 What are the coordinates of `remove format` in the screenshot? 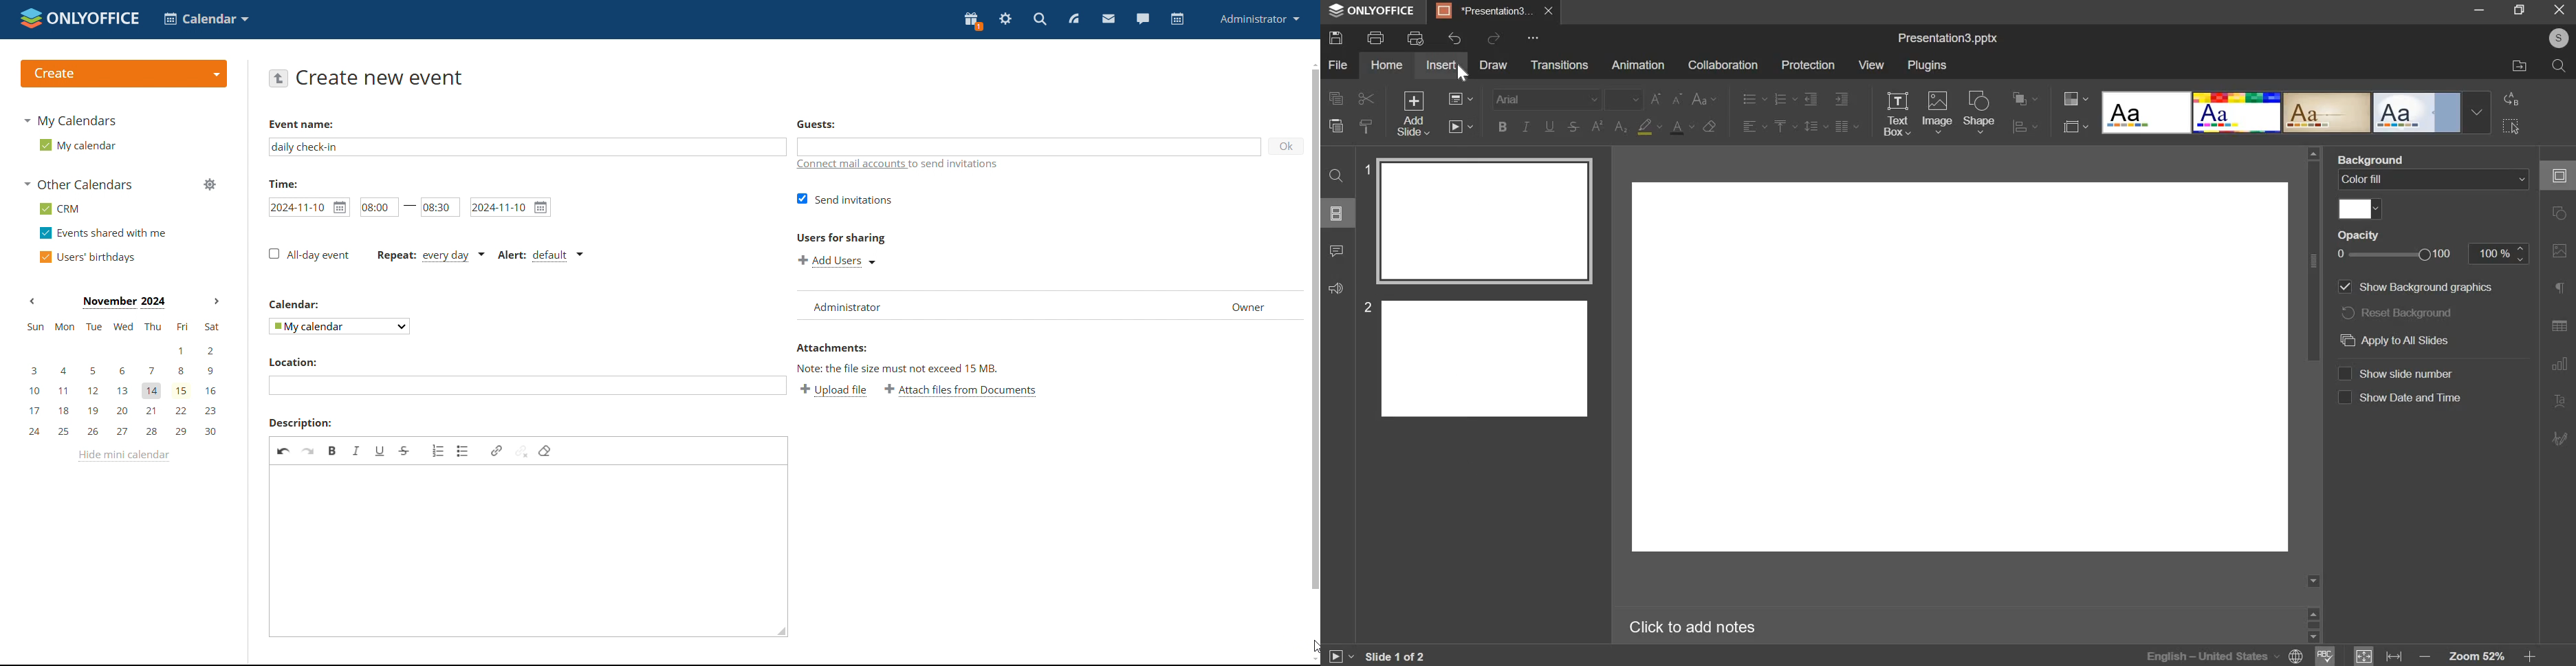 It's located at (544, 451).